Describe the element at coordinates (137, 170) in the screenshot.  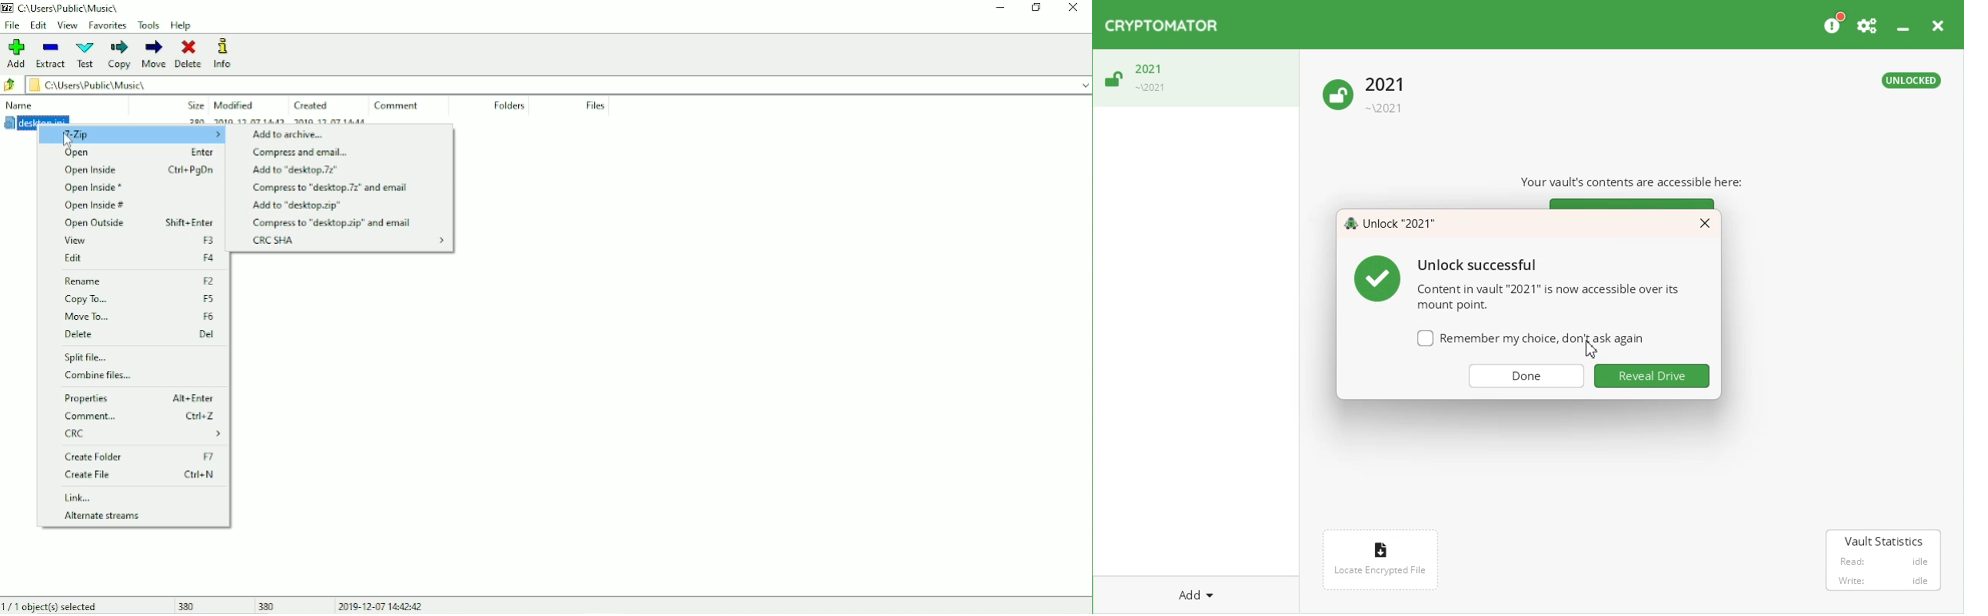
I see `Open Inside` at that location.